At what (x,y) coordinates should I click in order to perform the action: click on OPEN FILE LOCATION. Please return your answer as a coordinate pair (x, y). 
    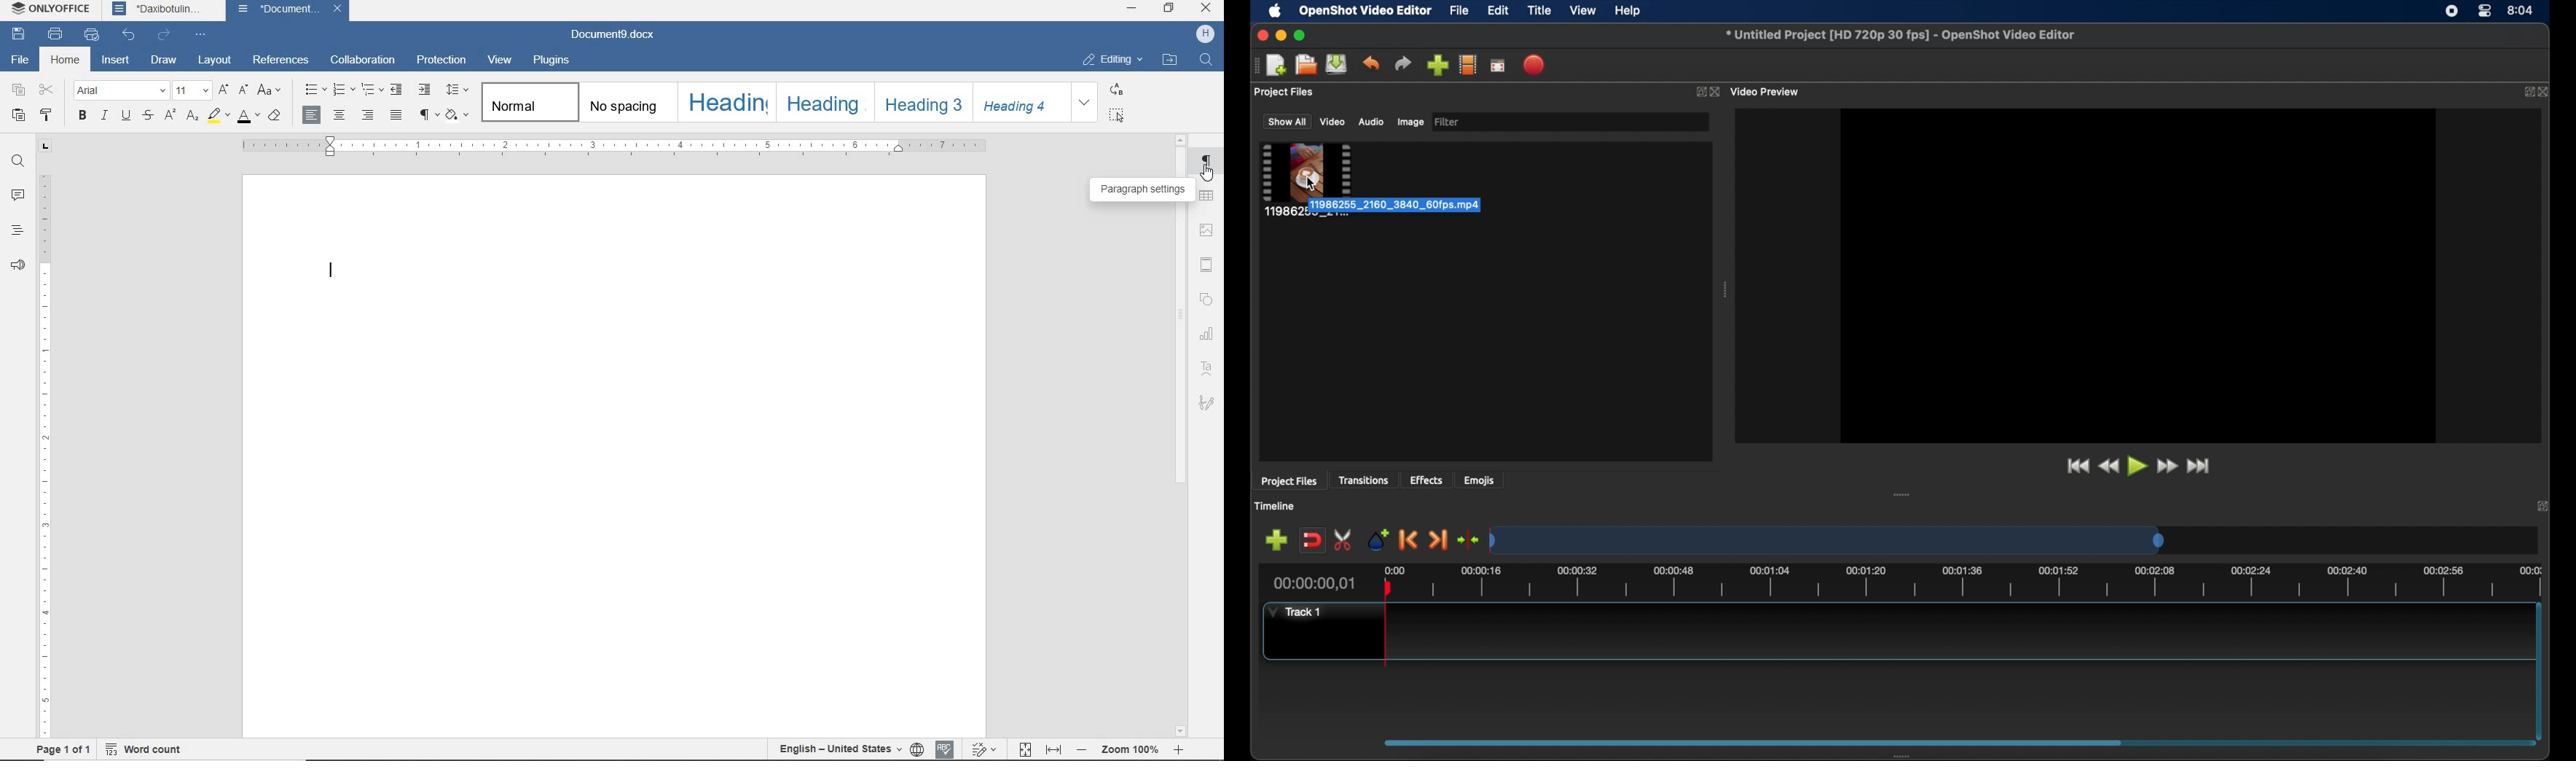
    Looking at the image, I should click on (1170, 59).